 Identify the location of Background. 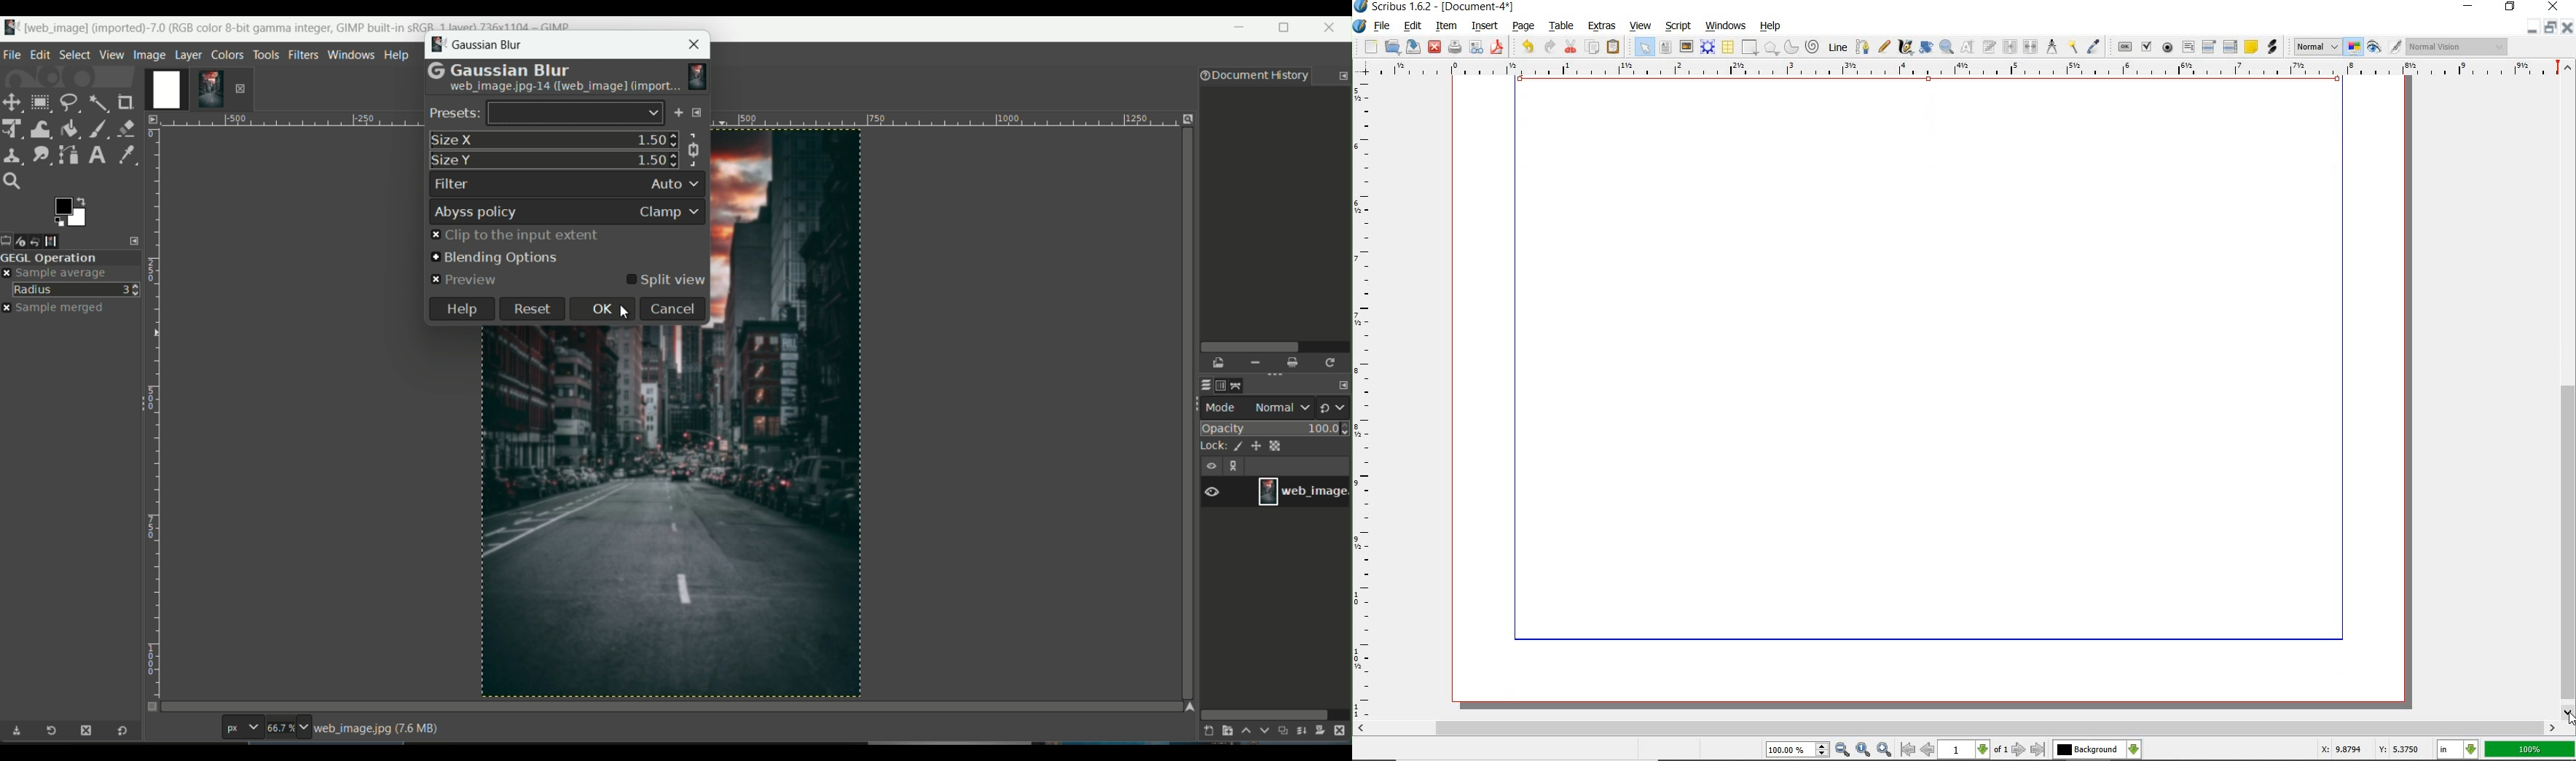
(2097, 750).